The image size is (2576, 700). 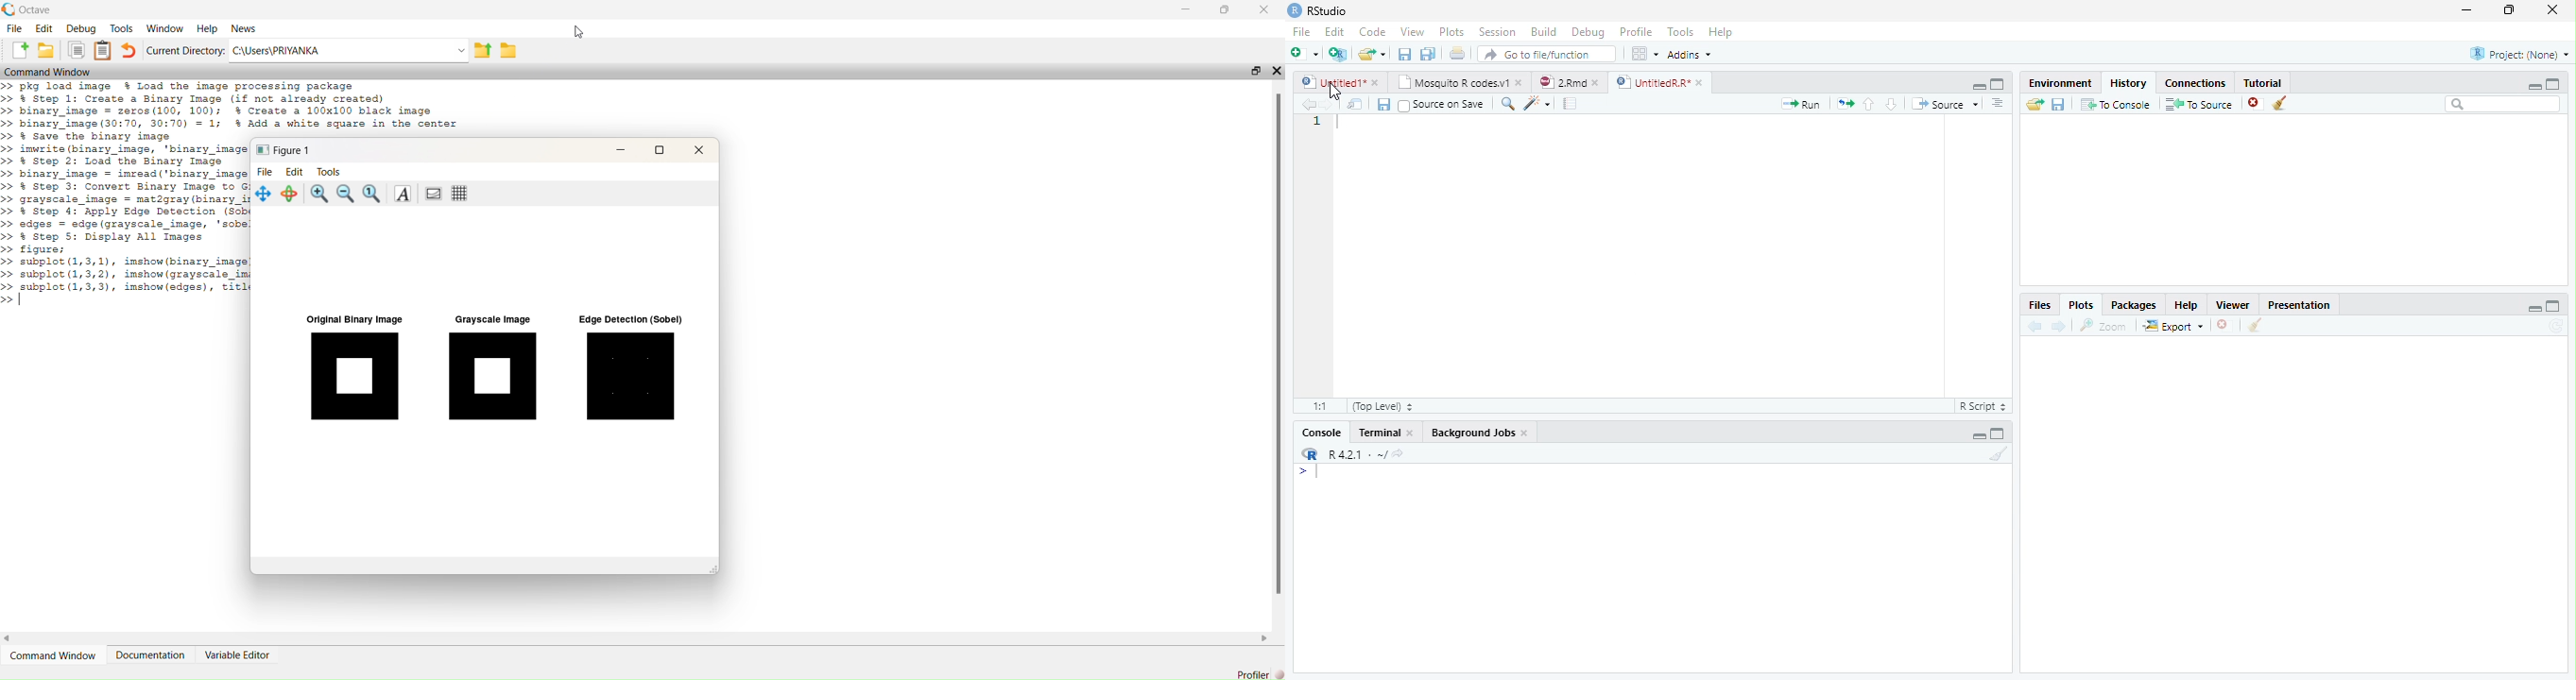 What do you see at coordinates (2511, 9) in the screenshot?
I see `maximize` at bounding box center [2511, 9].